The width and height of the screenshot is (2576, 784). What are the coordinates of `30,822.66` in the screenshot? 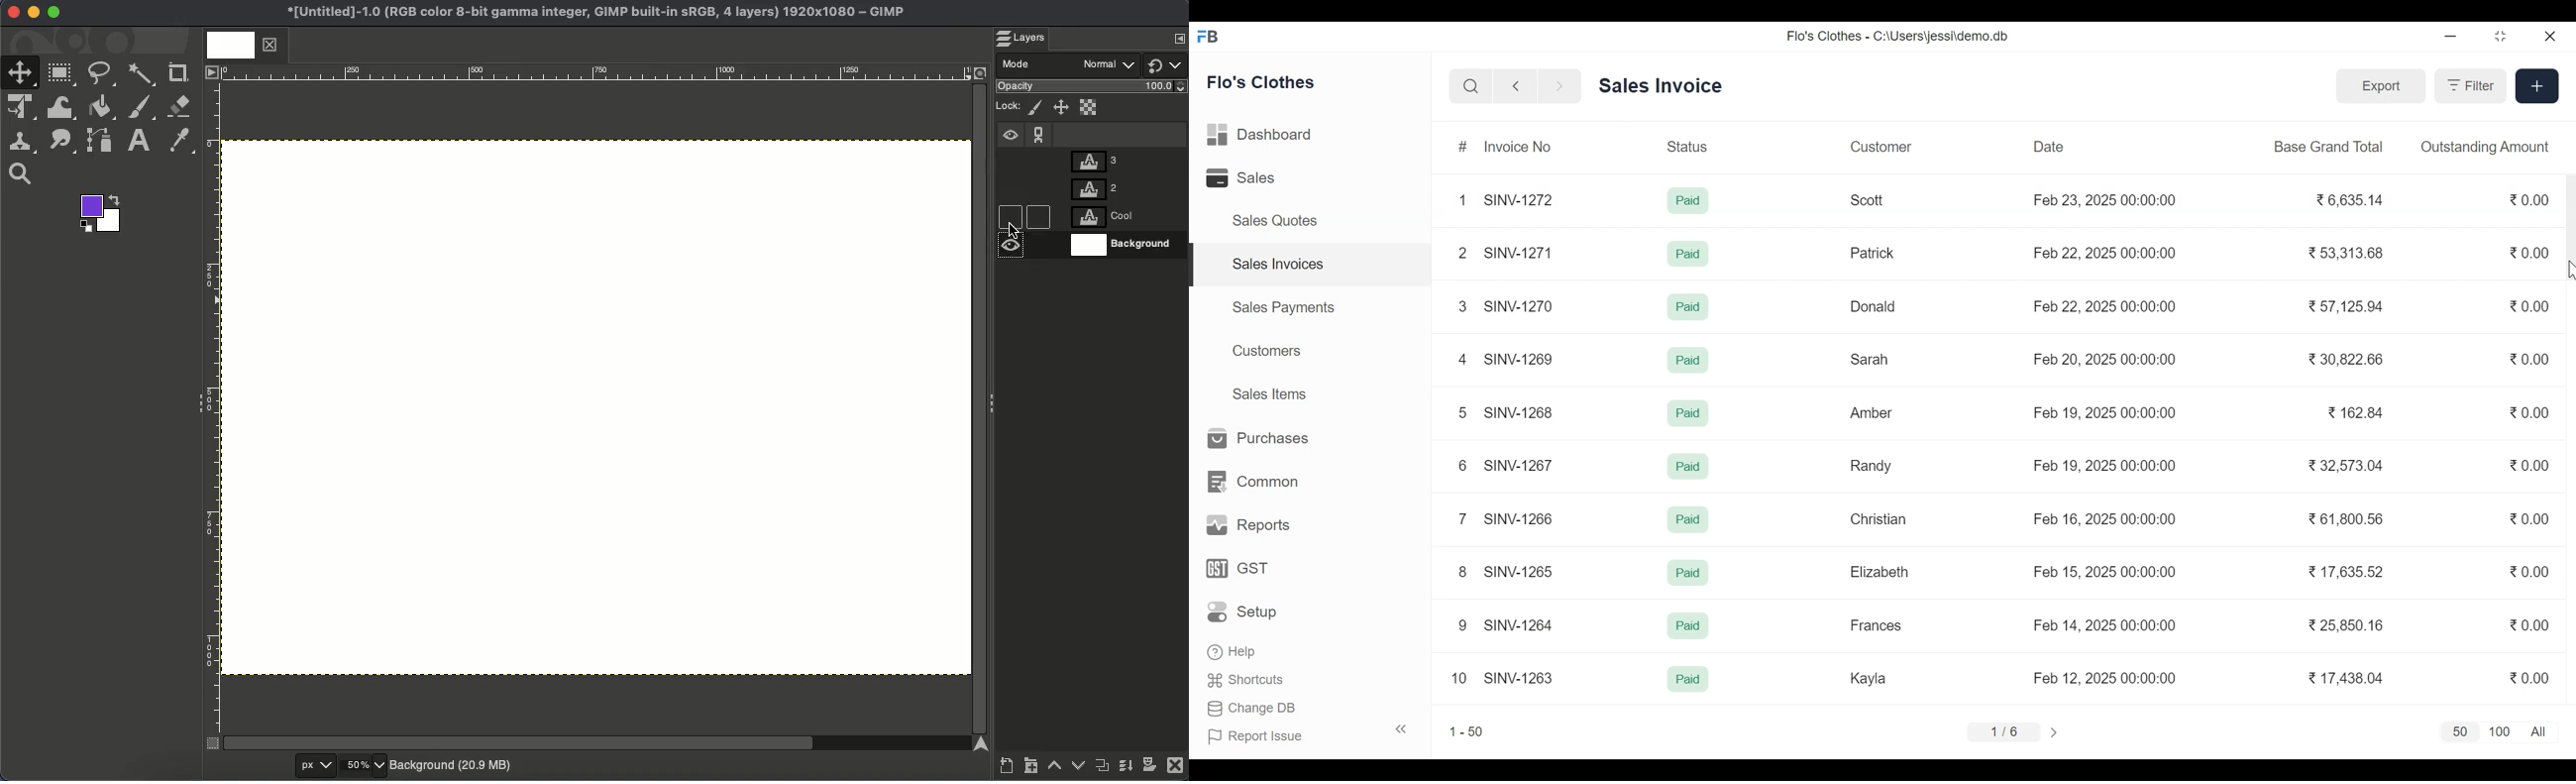 It's located at (2348, 360).